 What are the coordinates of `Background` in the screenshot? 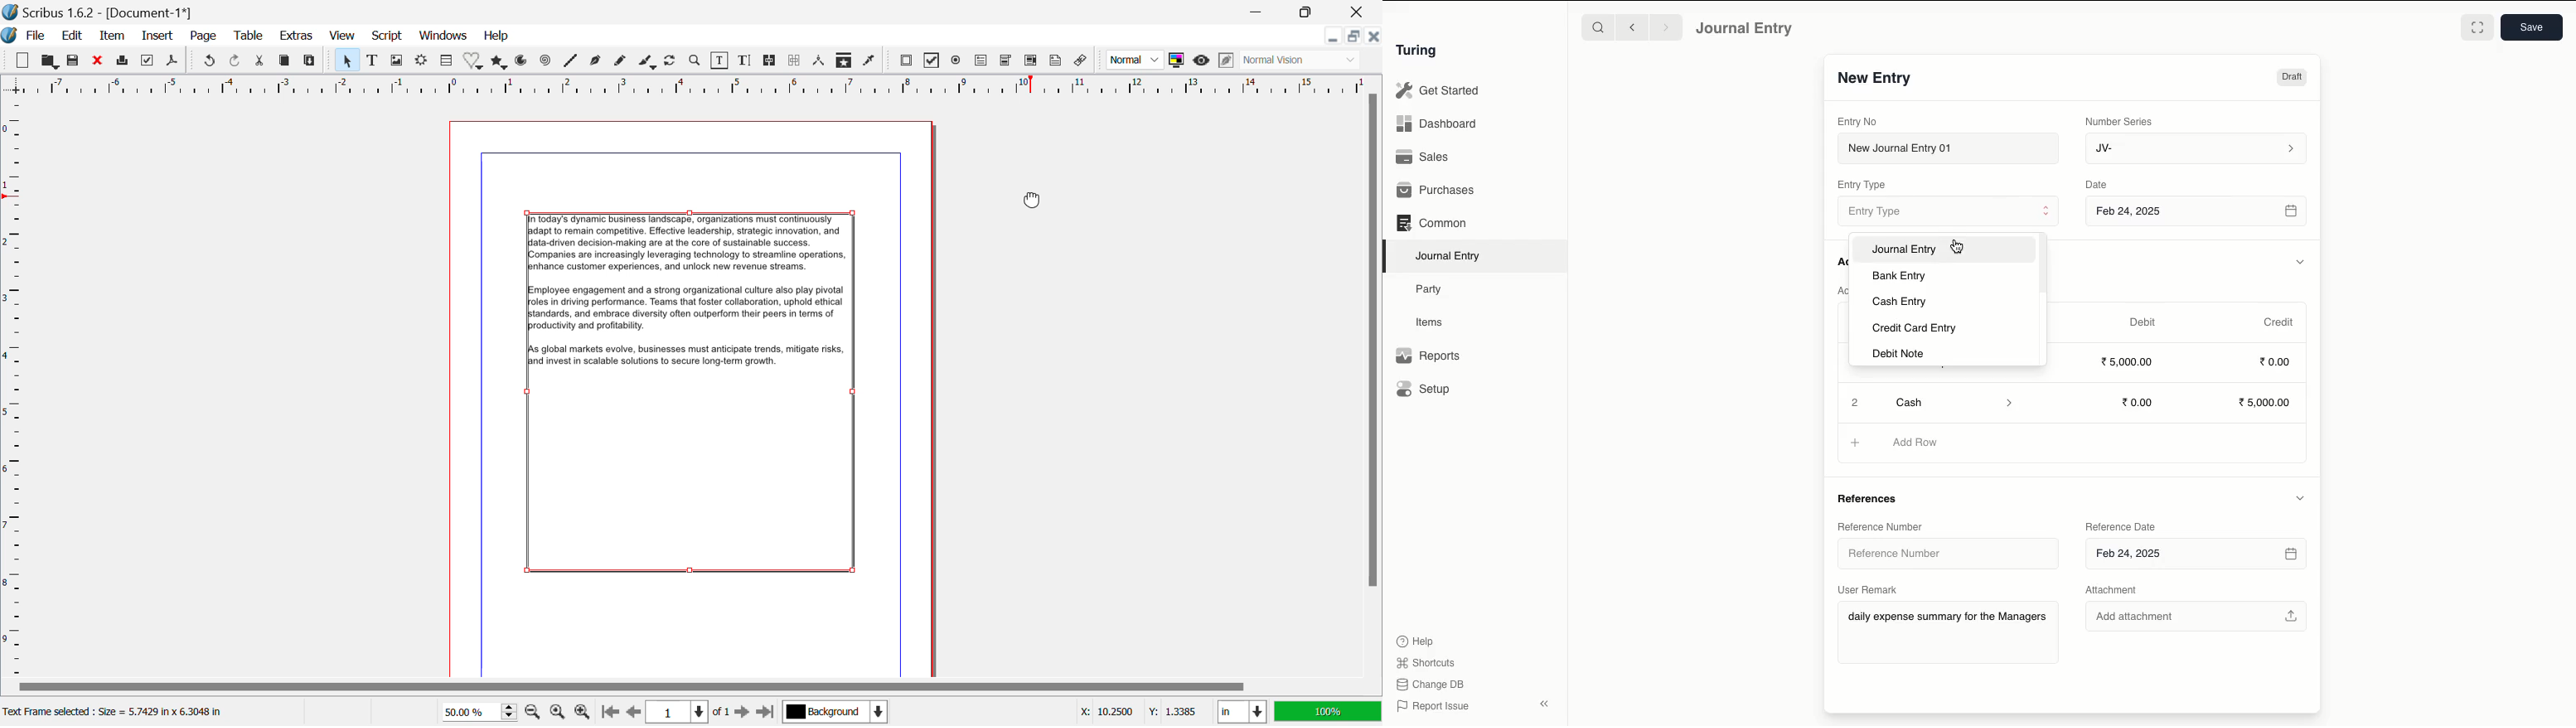 It's located at (834, 711).